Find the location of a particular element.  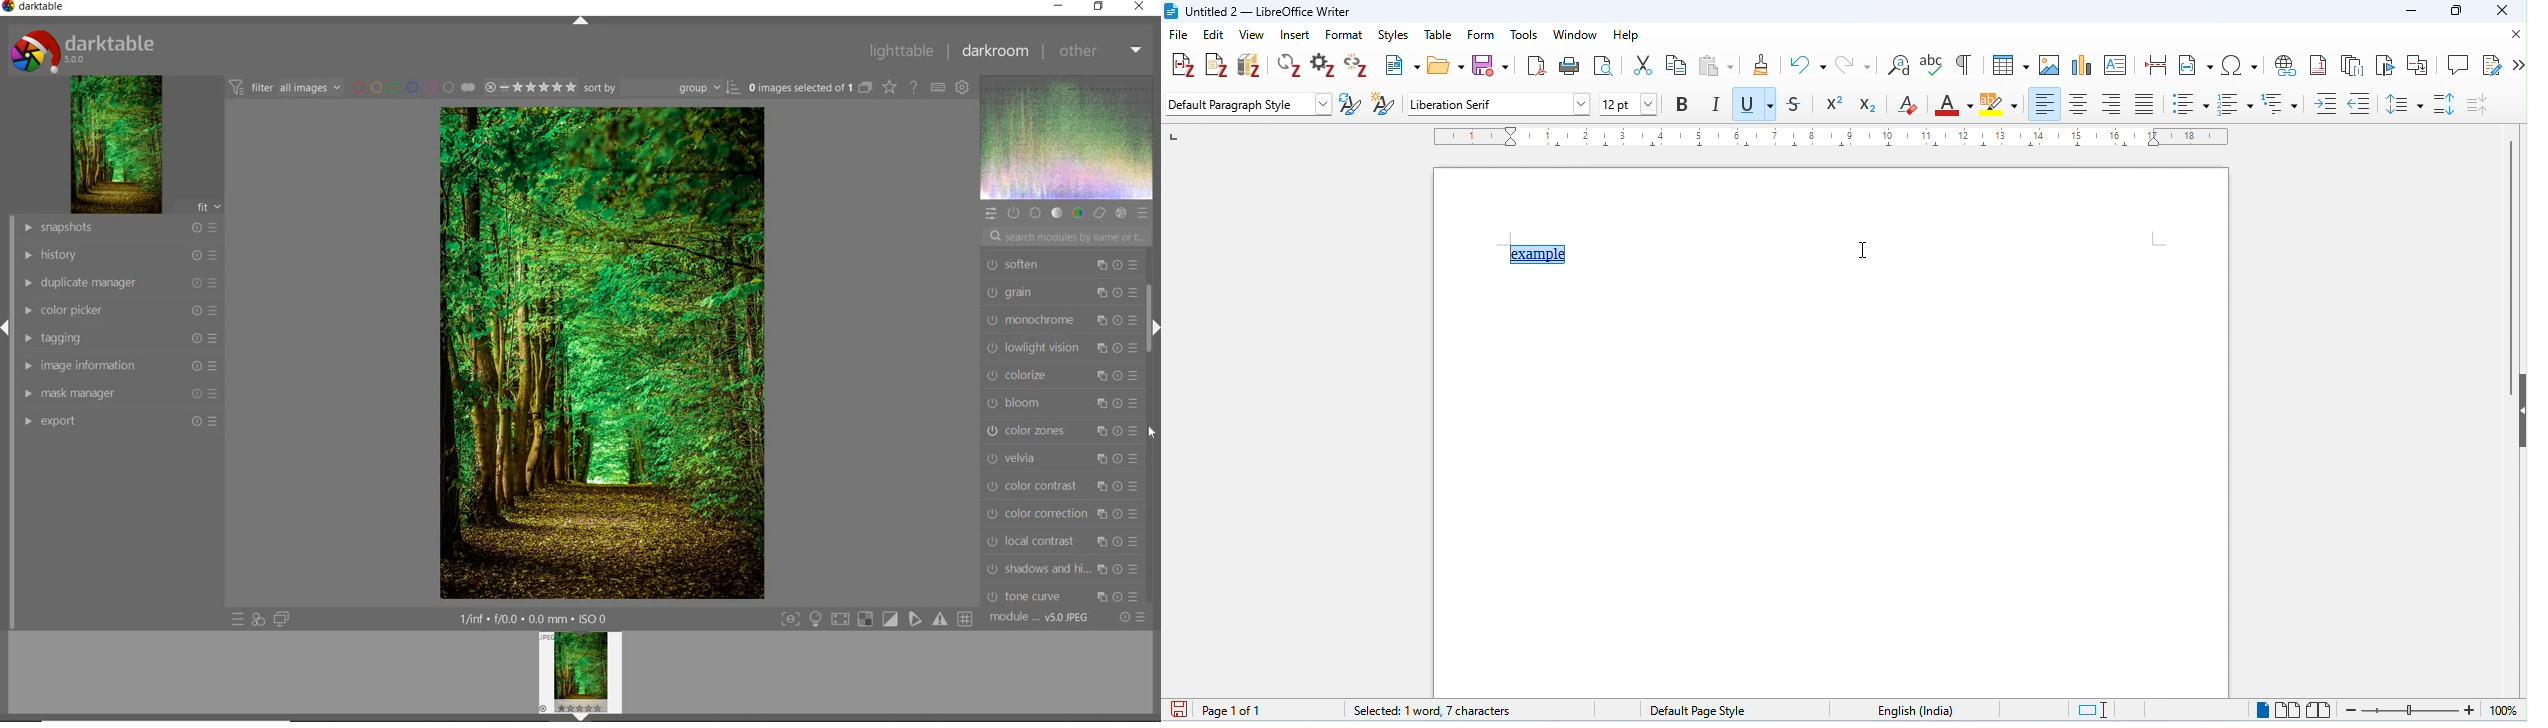

new is located at coordinates (1400, 65).